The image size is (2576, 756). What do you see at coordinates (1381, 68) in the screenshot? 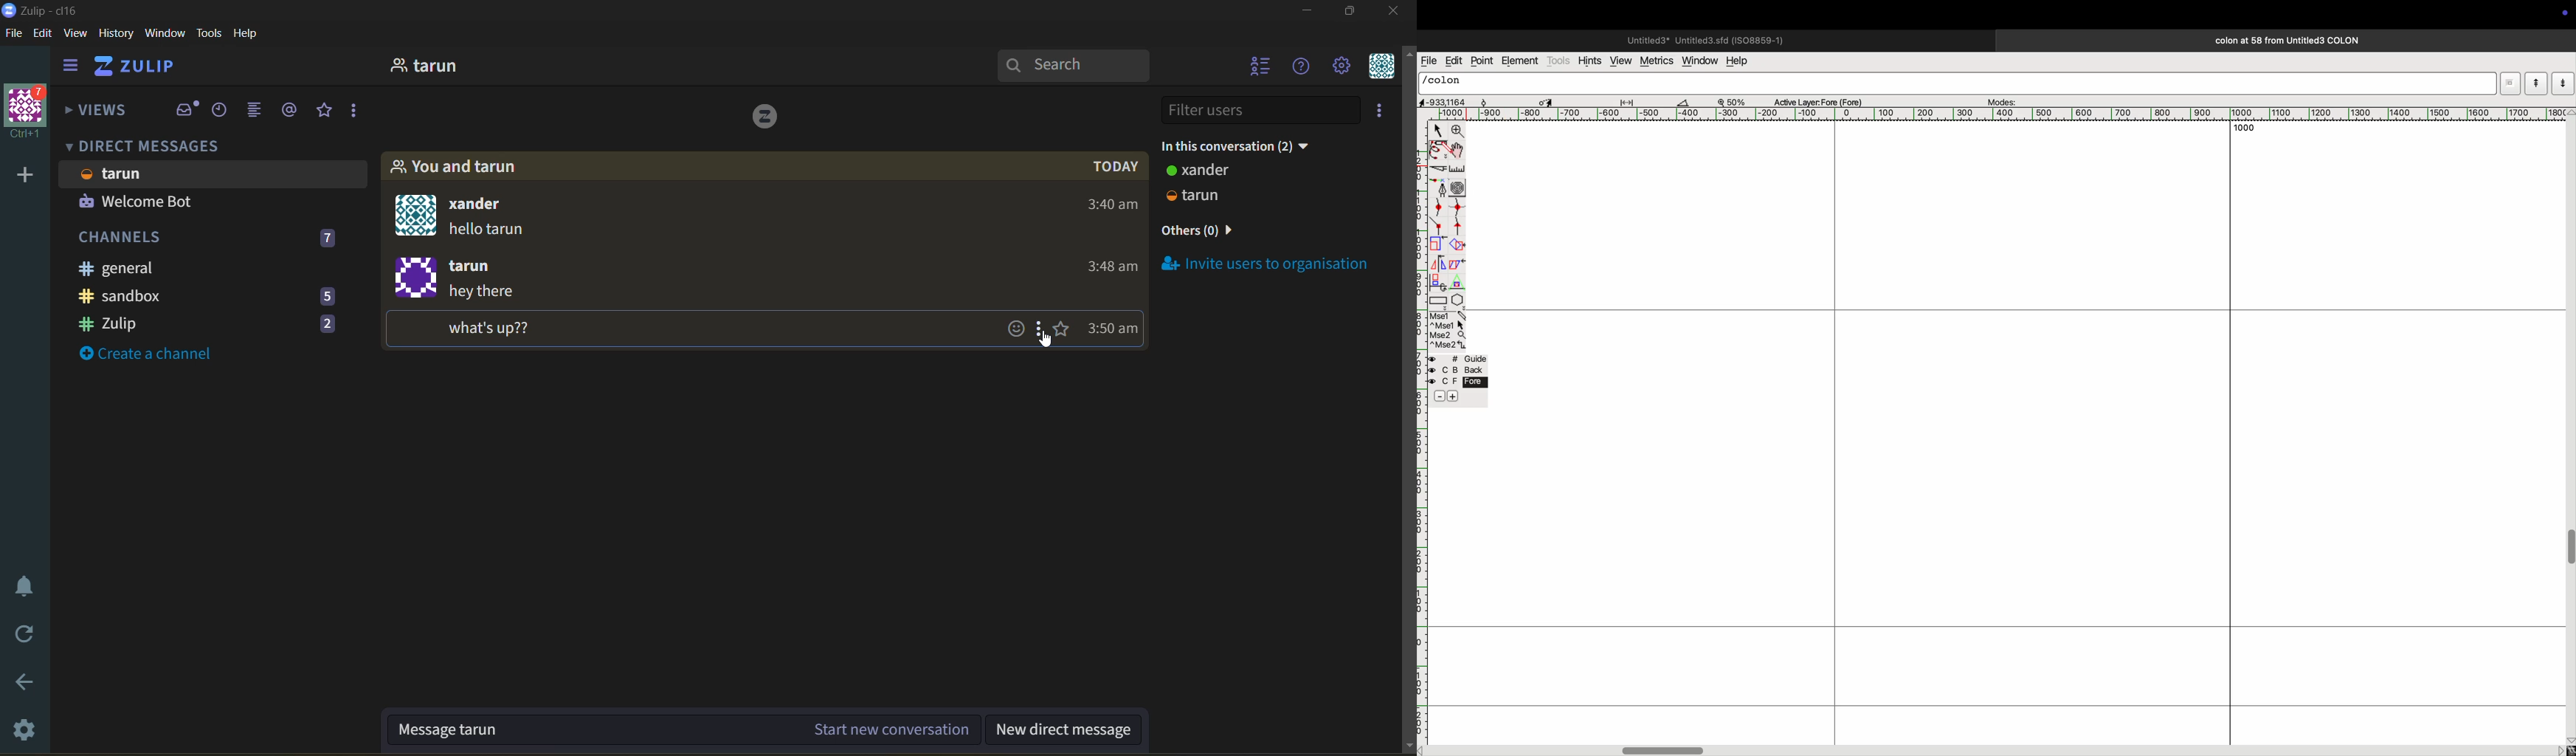
I see `personal menu` at bounding box center [1381, 68].